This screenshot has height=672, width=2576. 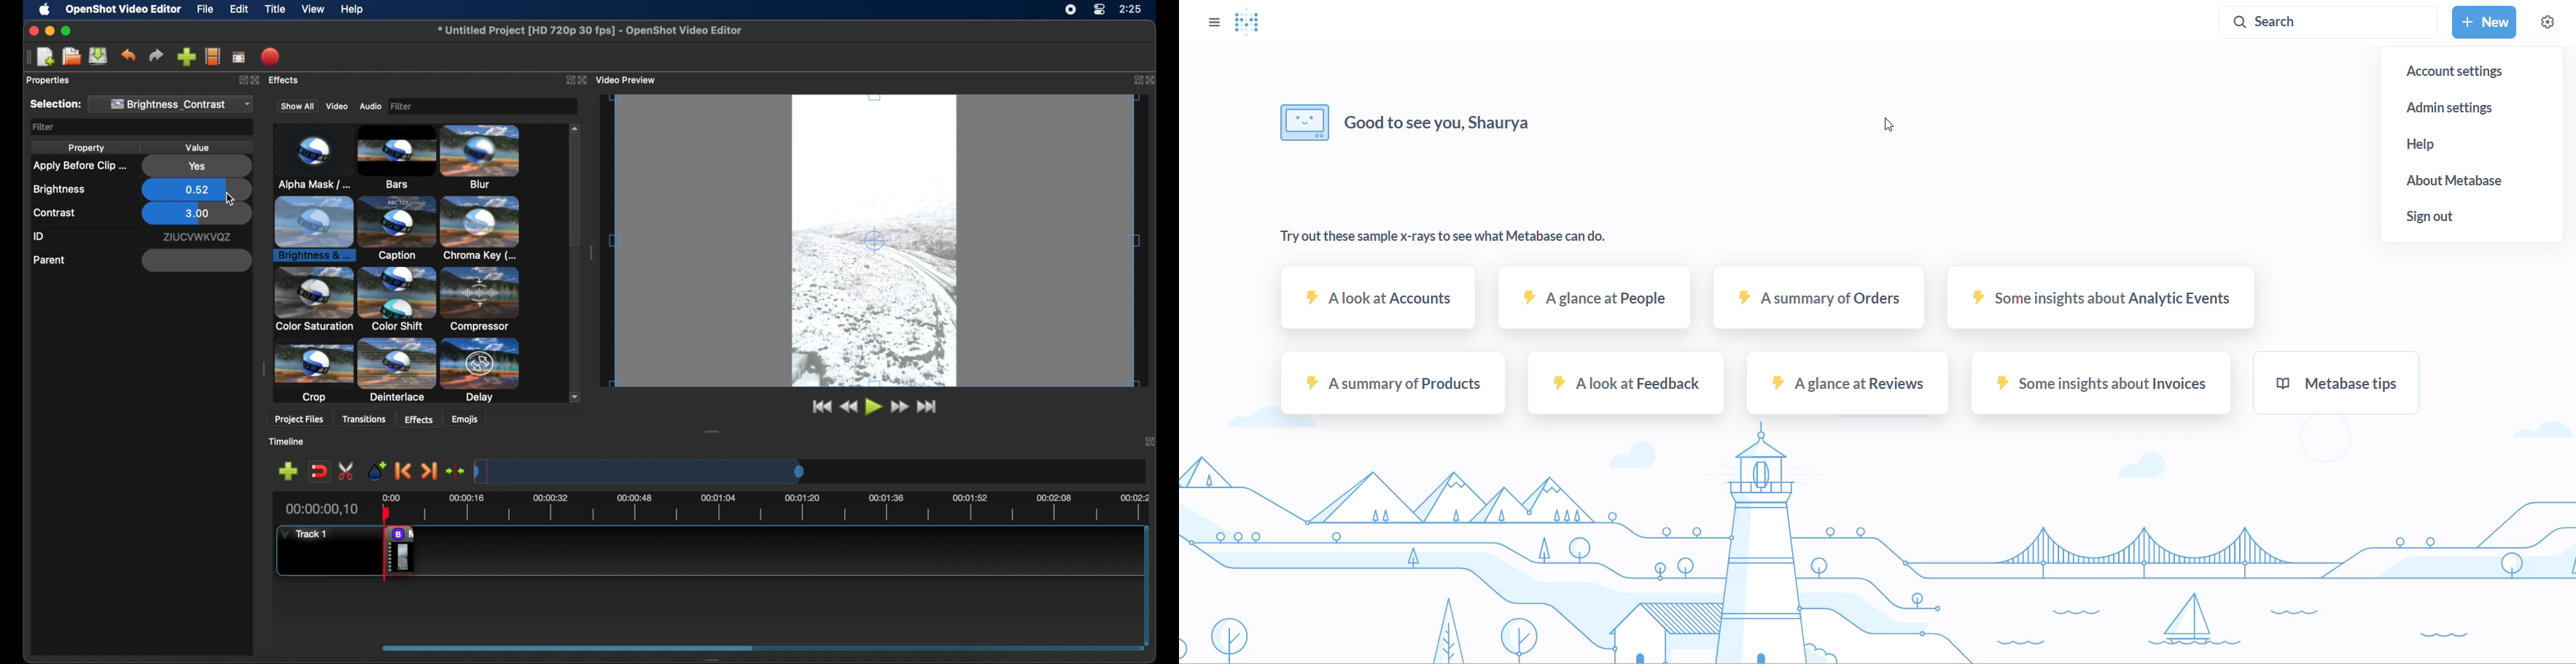 What do you see at coordinates (480, 105) in the screenshot?
I see `Filter` at bounding box center [480, 105].